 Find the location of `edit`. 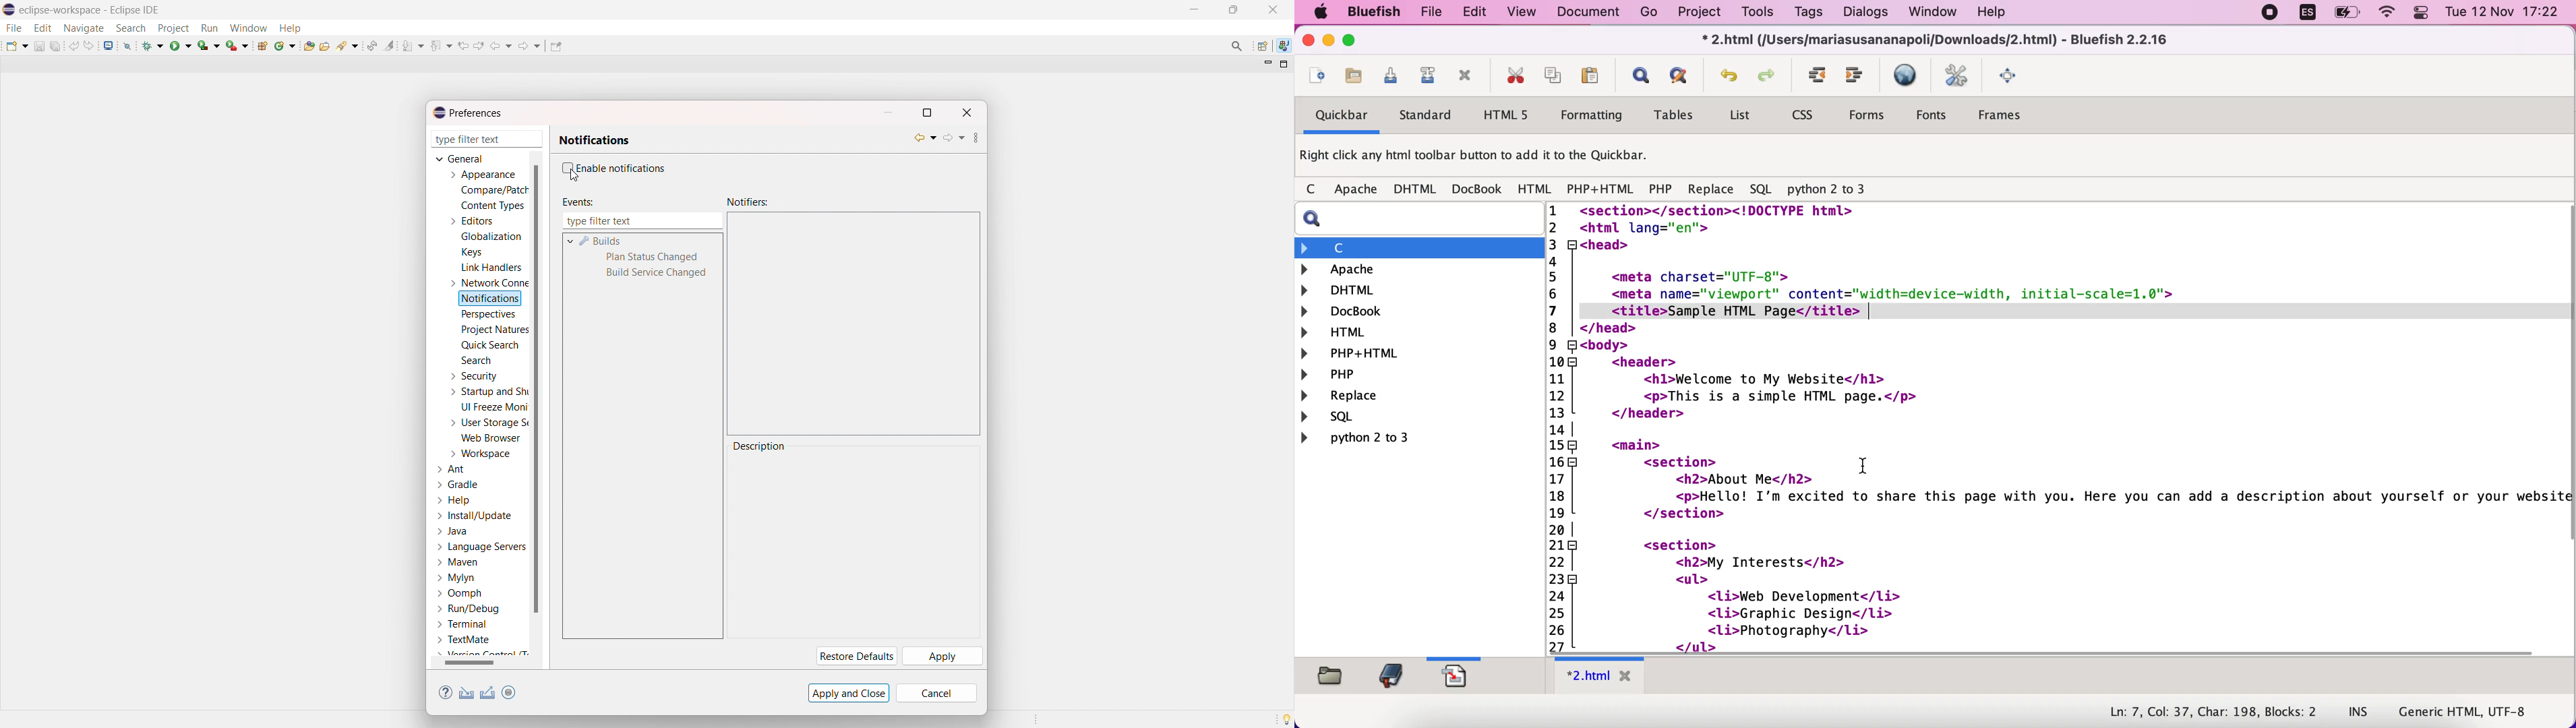

edit is located at coordinates (42, 28).